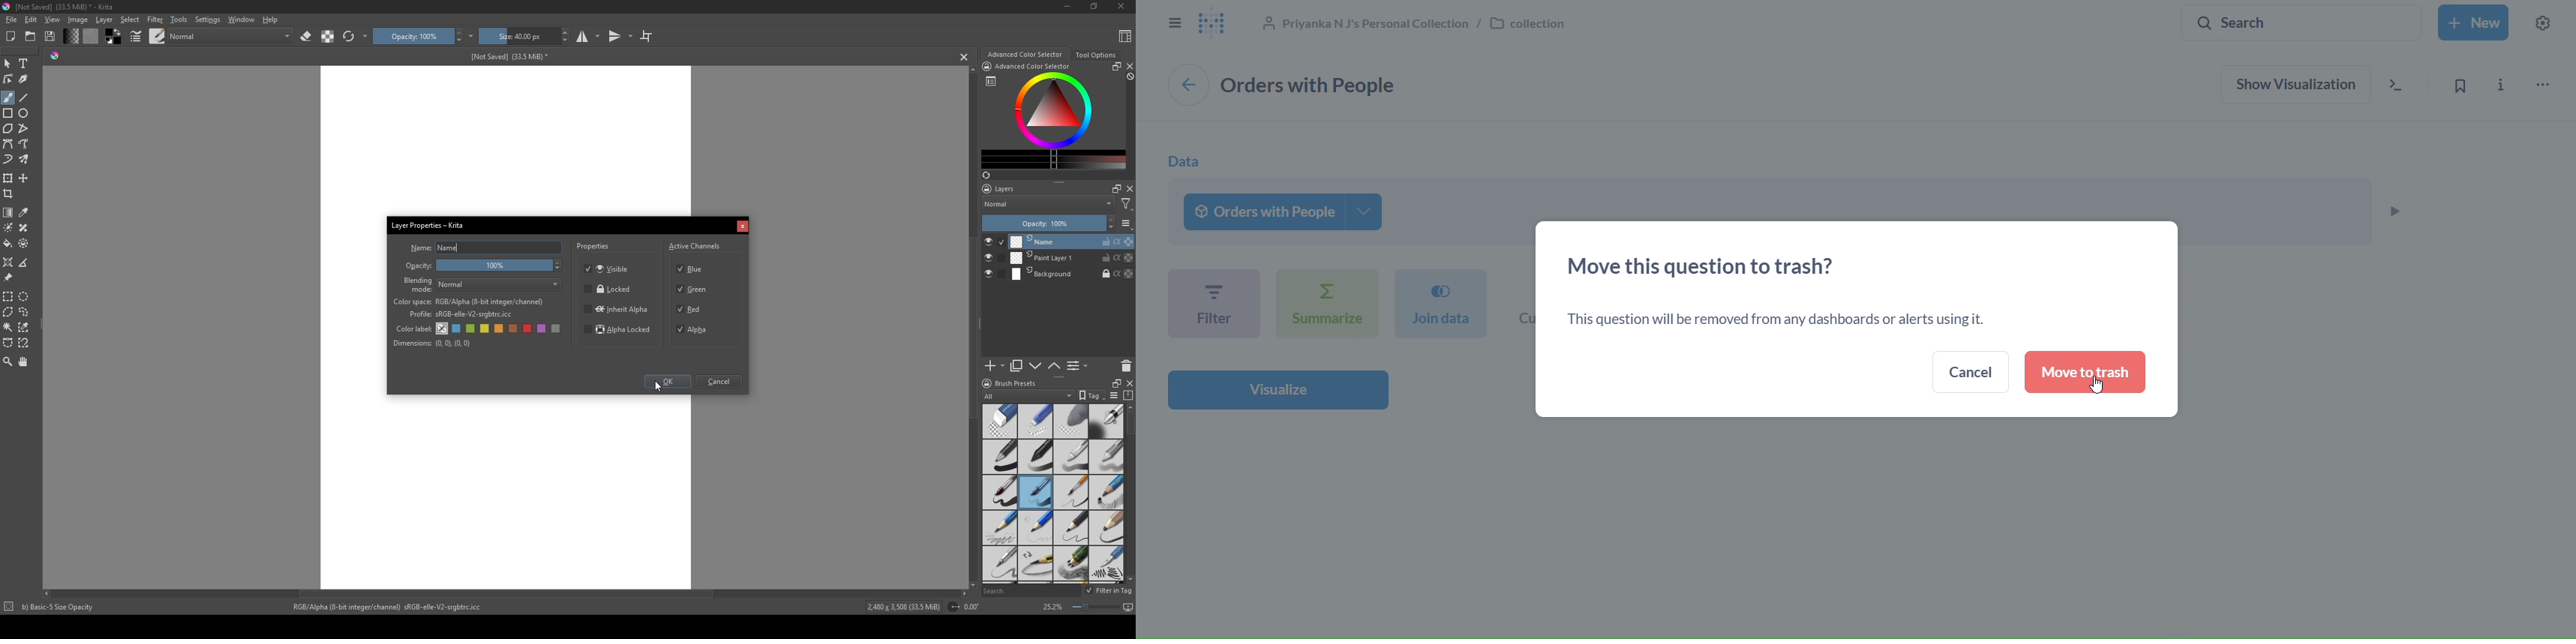 Image resolution: width=2576 pixels, height=644 pixels. What do you see at coordinates (1036, 457) in the screenshot?
I see `black pen` at bounding box center [1036, 457].